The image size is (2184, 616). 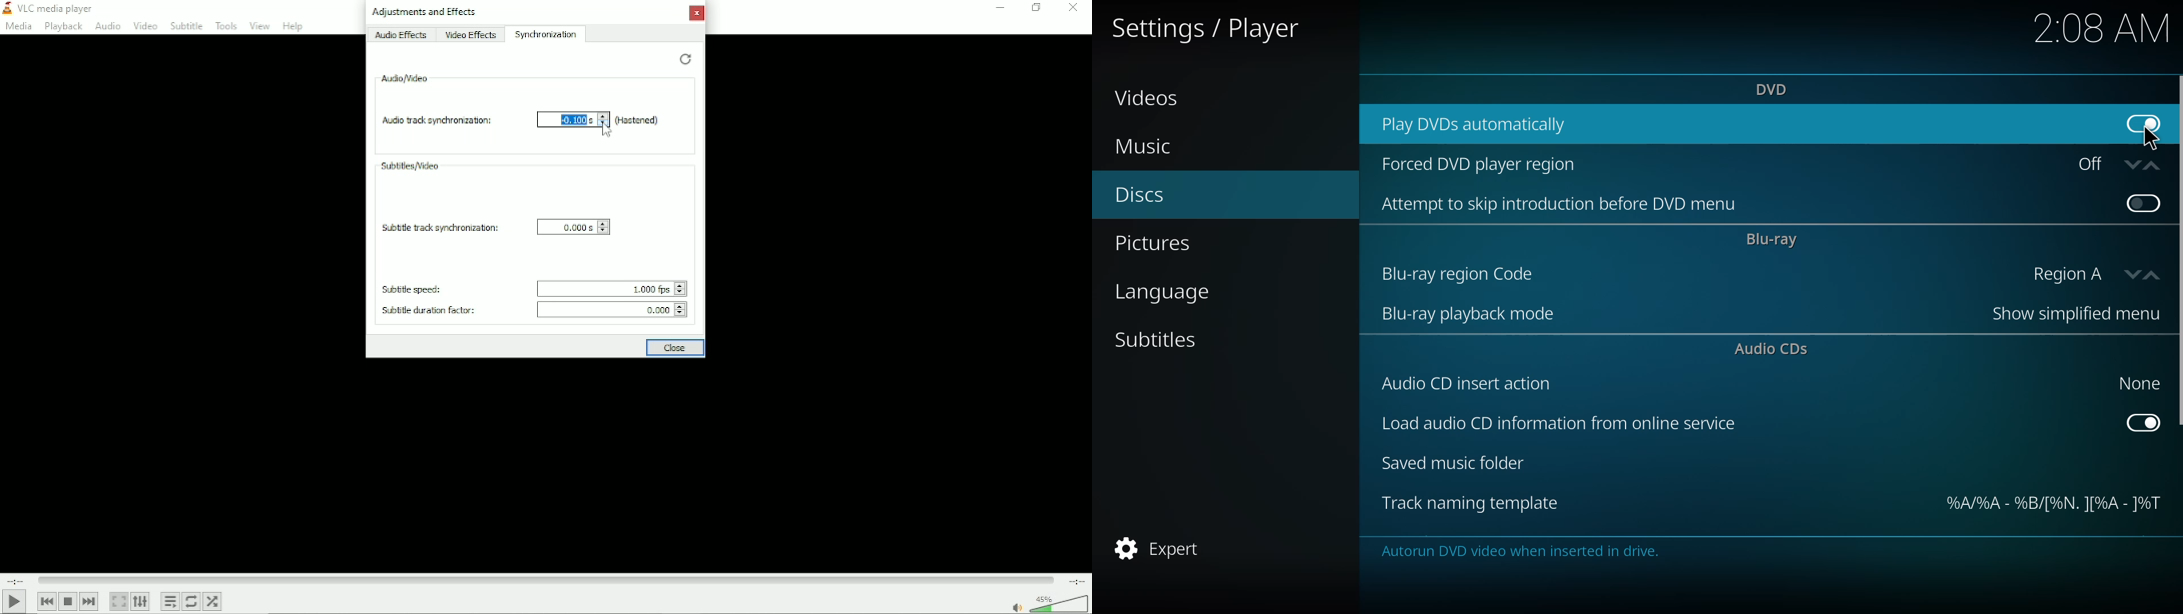 What do you see at coordinates (2136, 383) in the screenshot?
I see `none` at bounding box center [2136, 383].